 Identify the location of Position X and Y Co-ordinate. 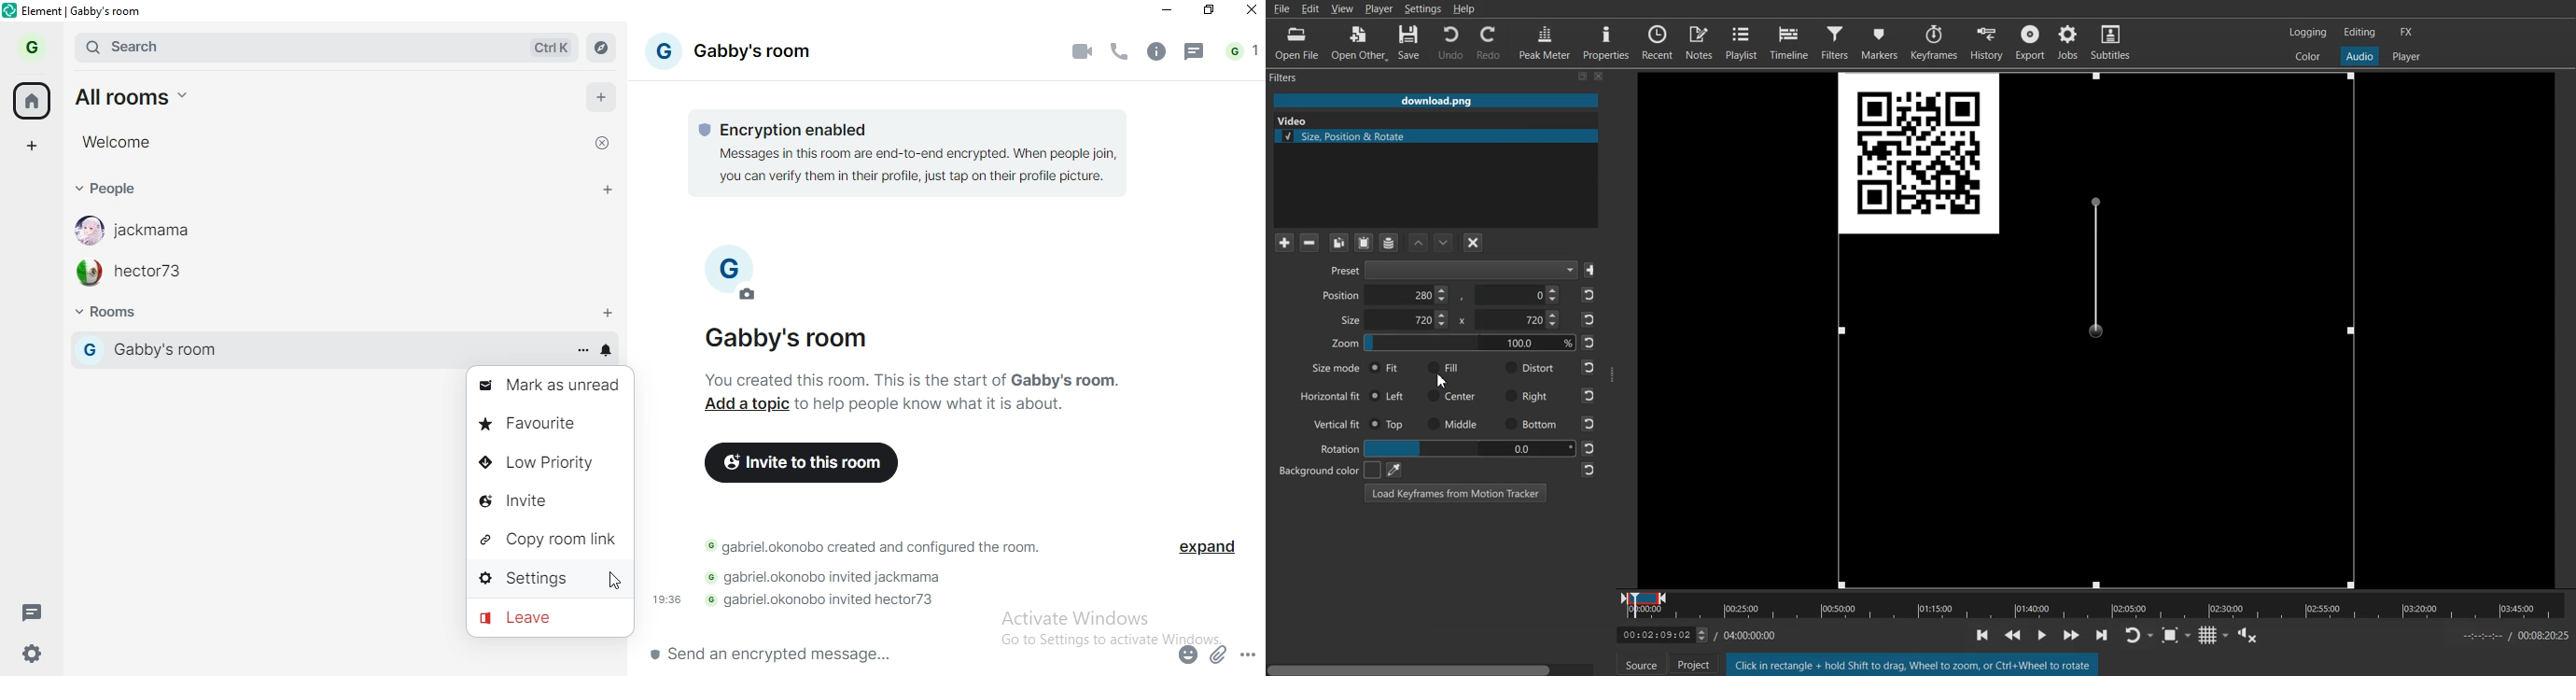
(1440, 295).